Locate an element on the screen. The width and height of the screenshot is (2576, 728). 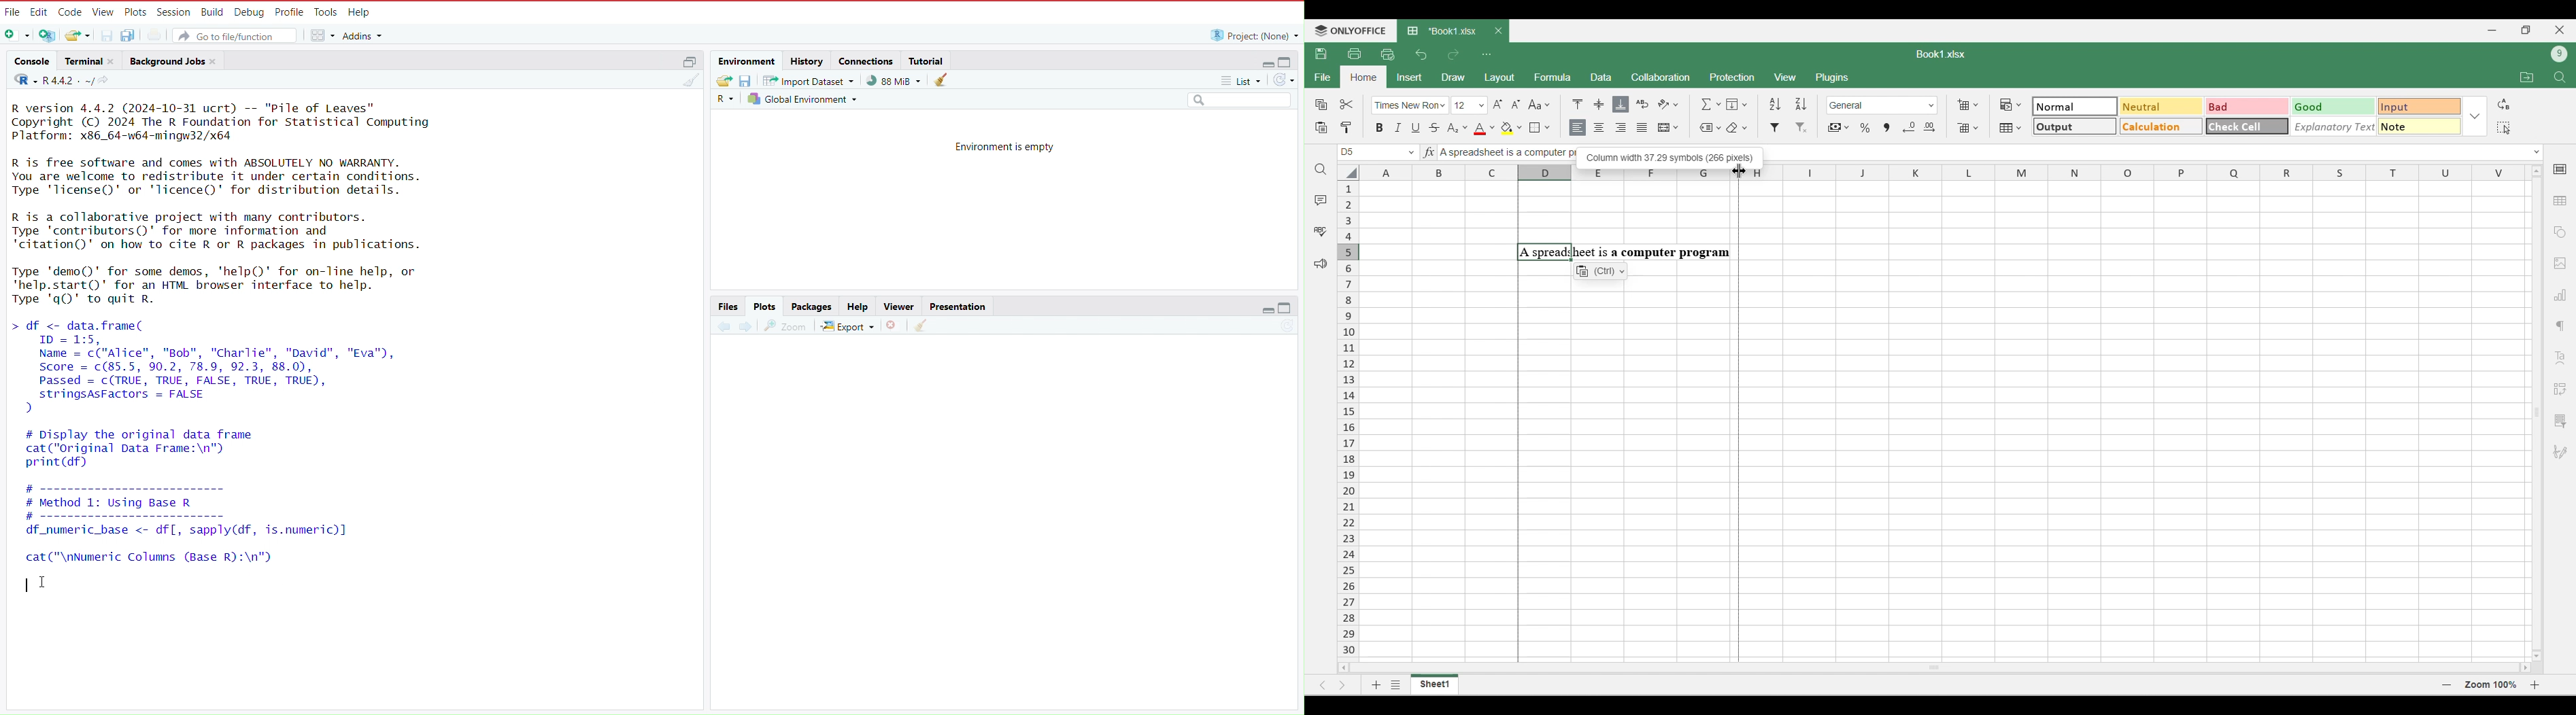
Build is located at coordinates (211, 11).